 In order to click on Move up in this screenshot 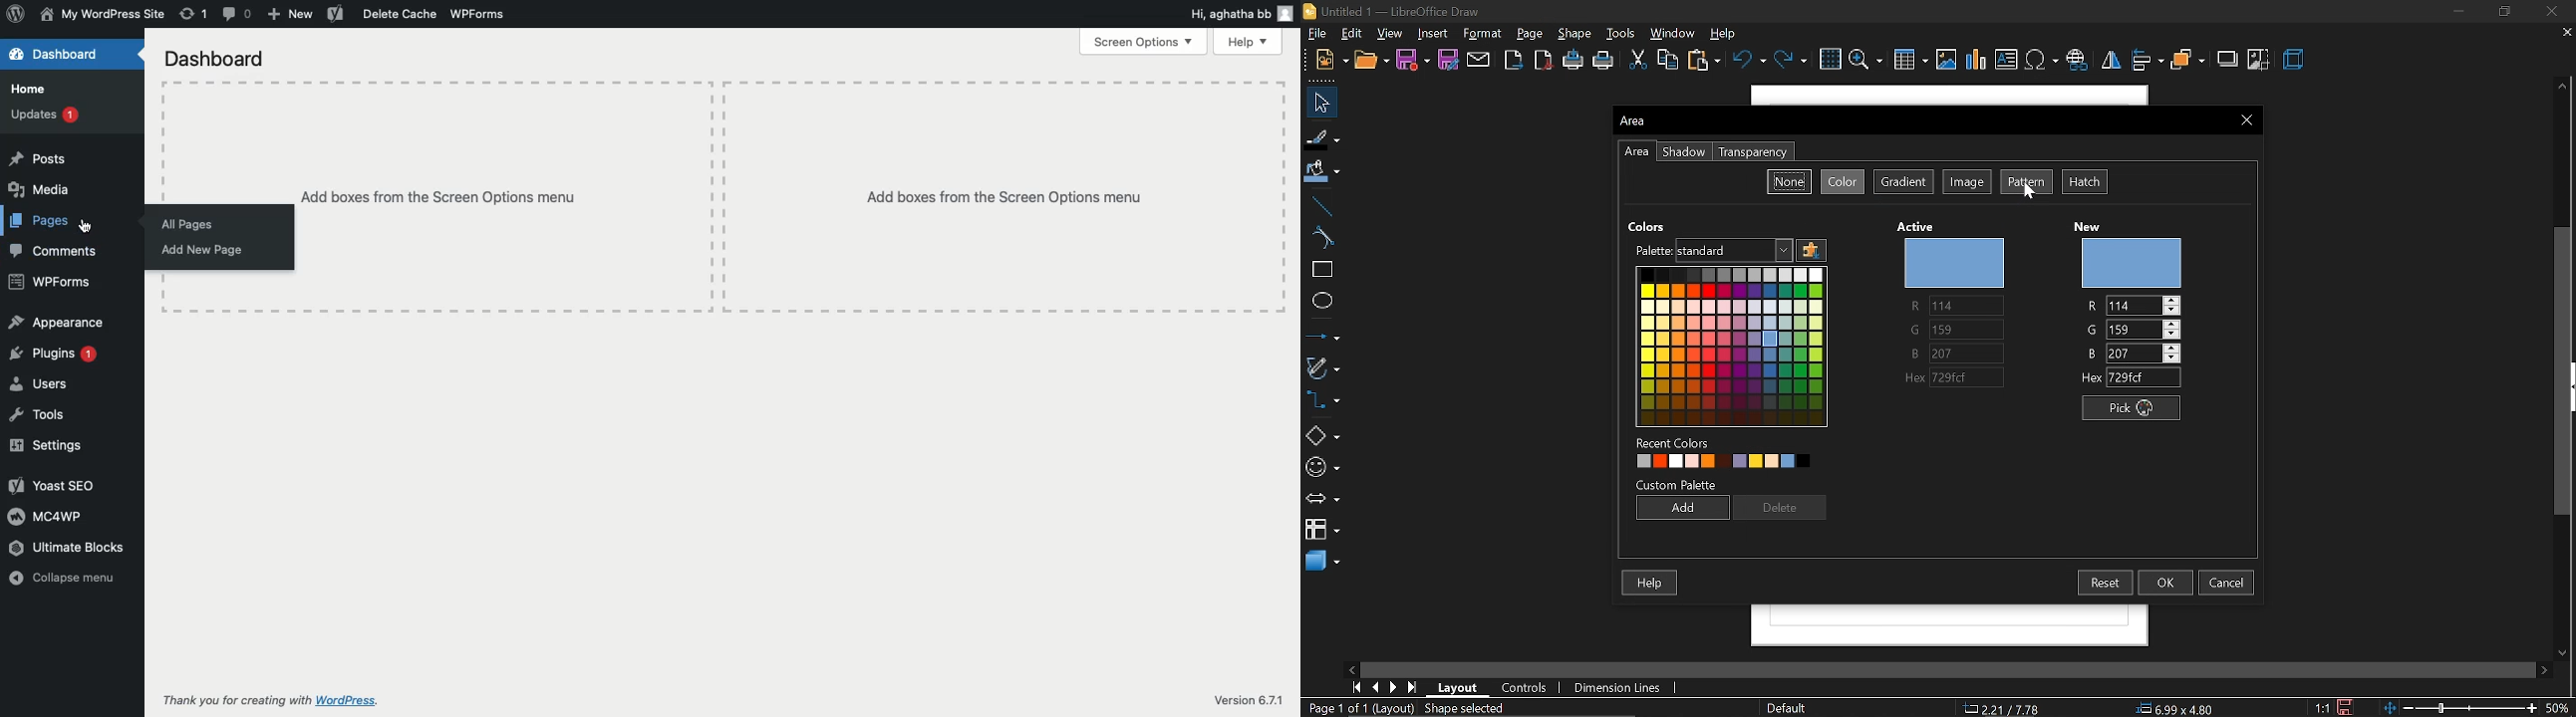, I will do `click(2562, 86)`.